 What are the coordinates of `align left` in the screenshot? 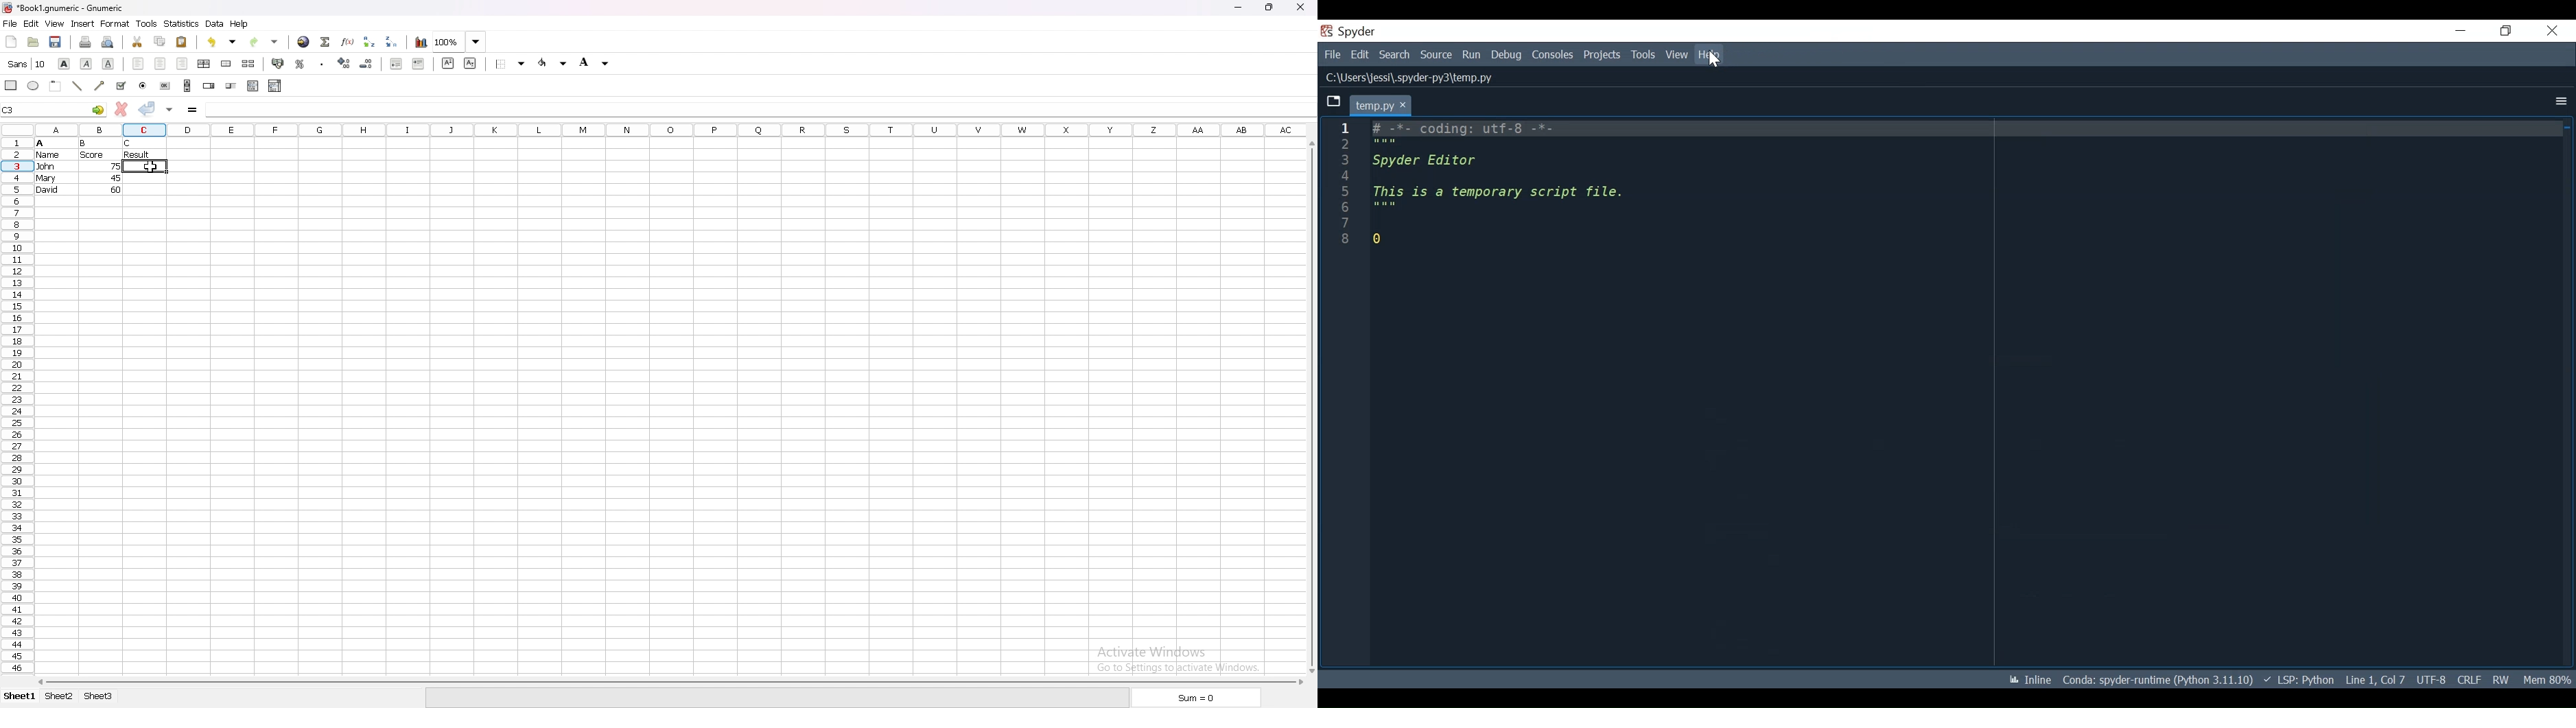 It's located at (138, 64).